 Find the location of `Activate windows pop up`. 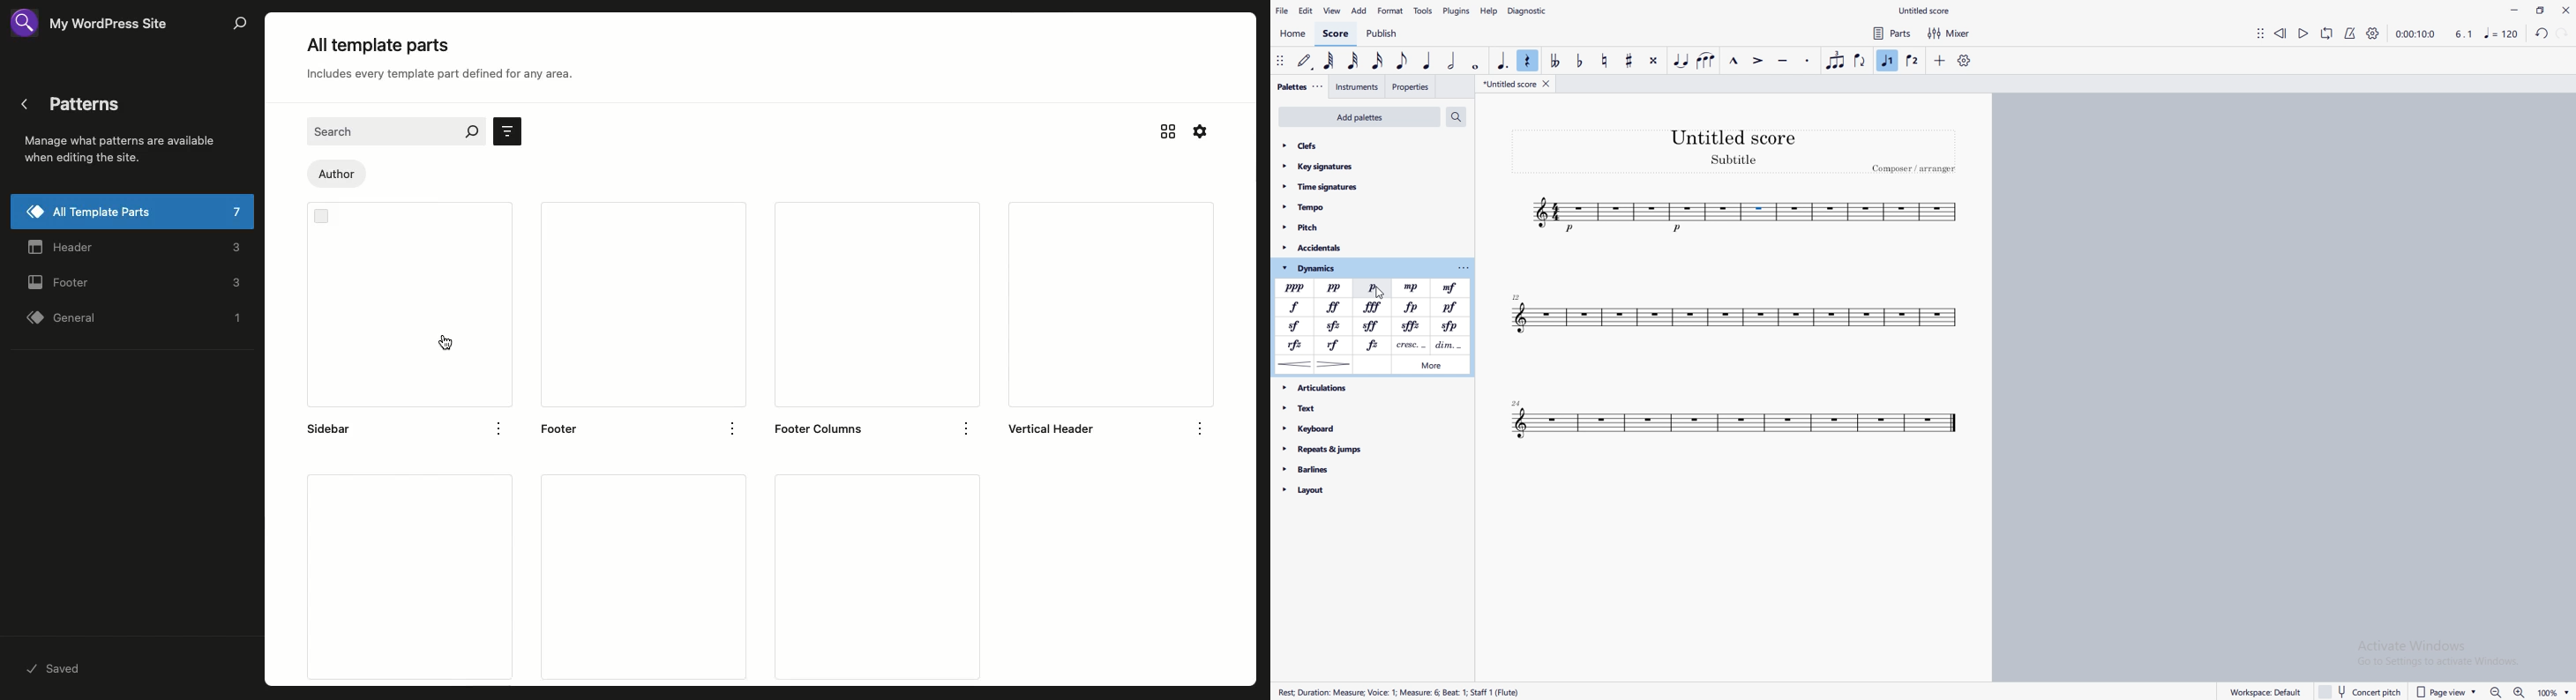

Activate windows pop up is located at coordinates (2448, 656).